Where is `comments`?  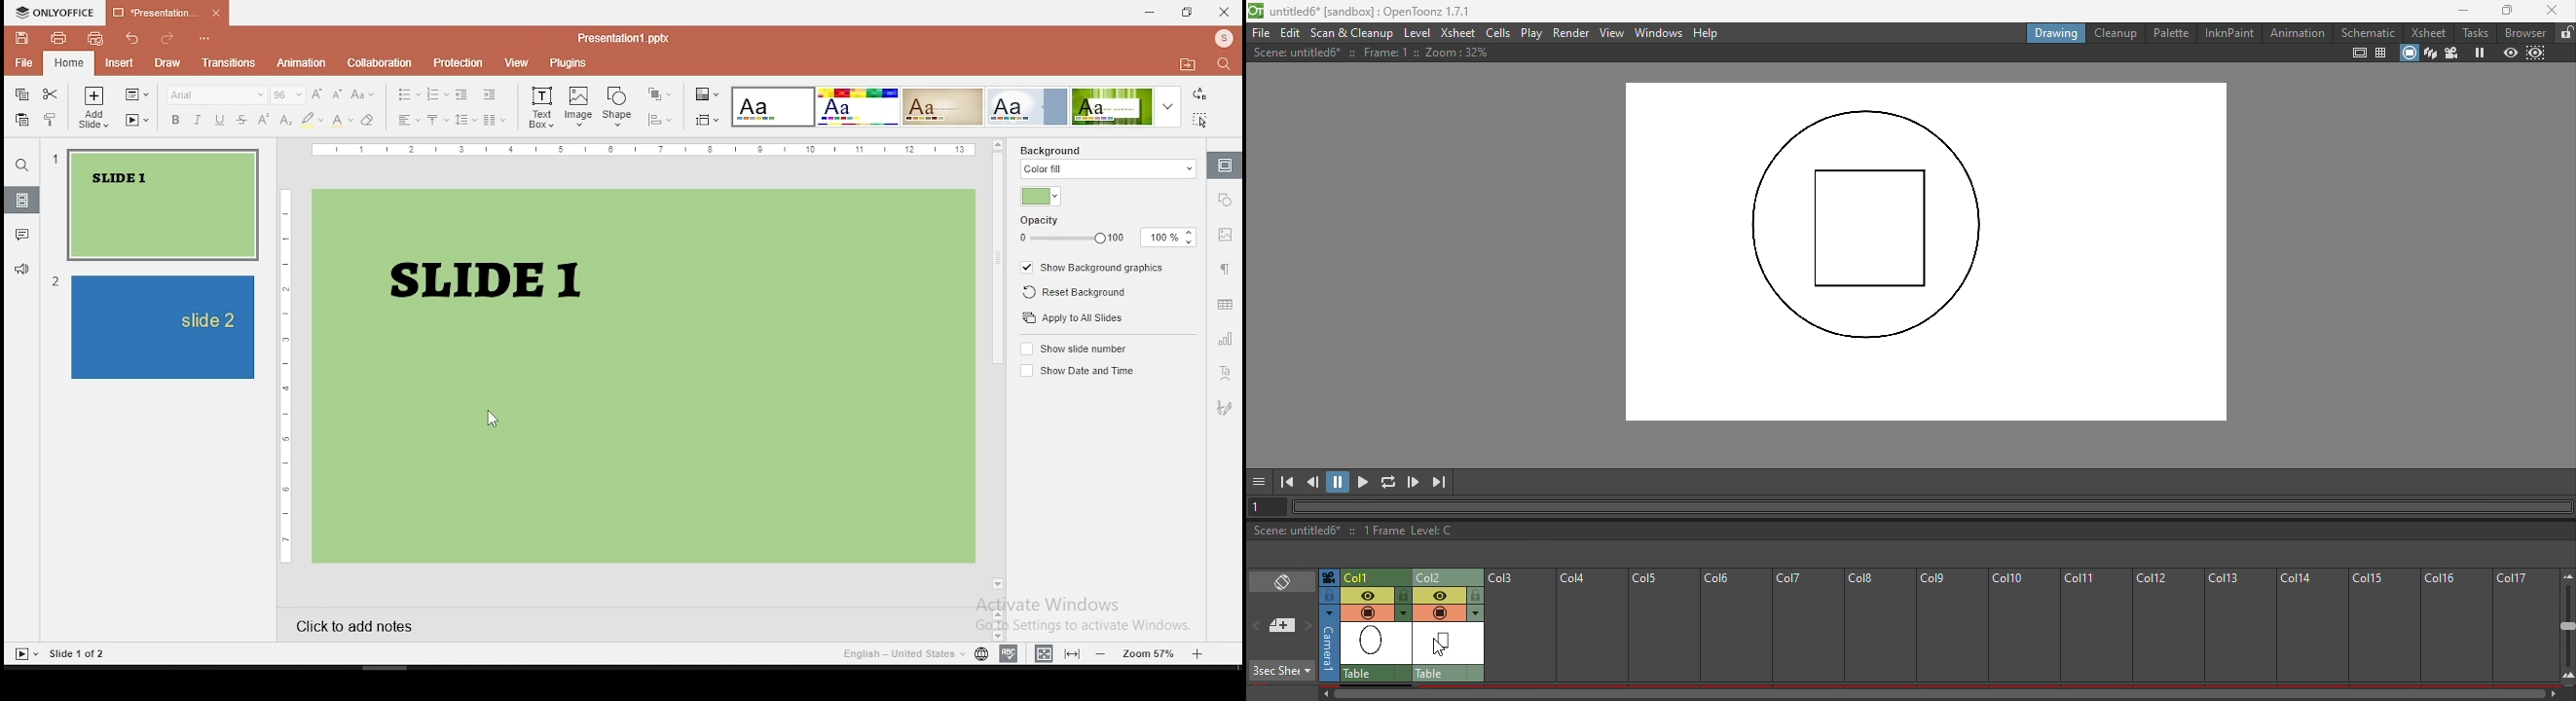 comments is located at coordinates (22, 235).